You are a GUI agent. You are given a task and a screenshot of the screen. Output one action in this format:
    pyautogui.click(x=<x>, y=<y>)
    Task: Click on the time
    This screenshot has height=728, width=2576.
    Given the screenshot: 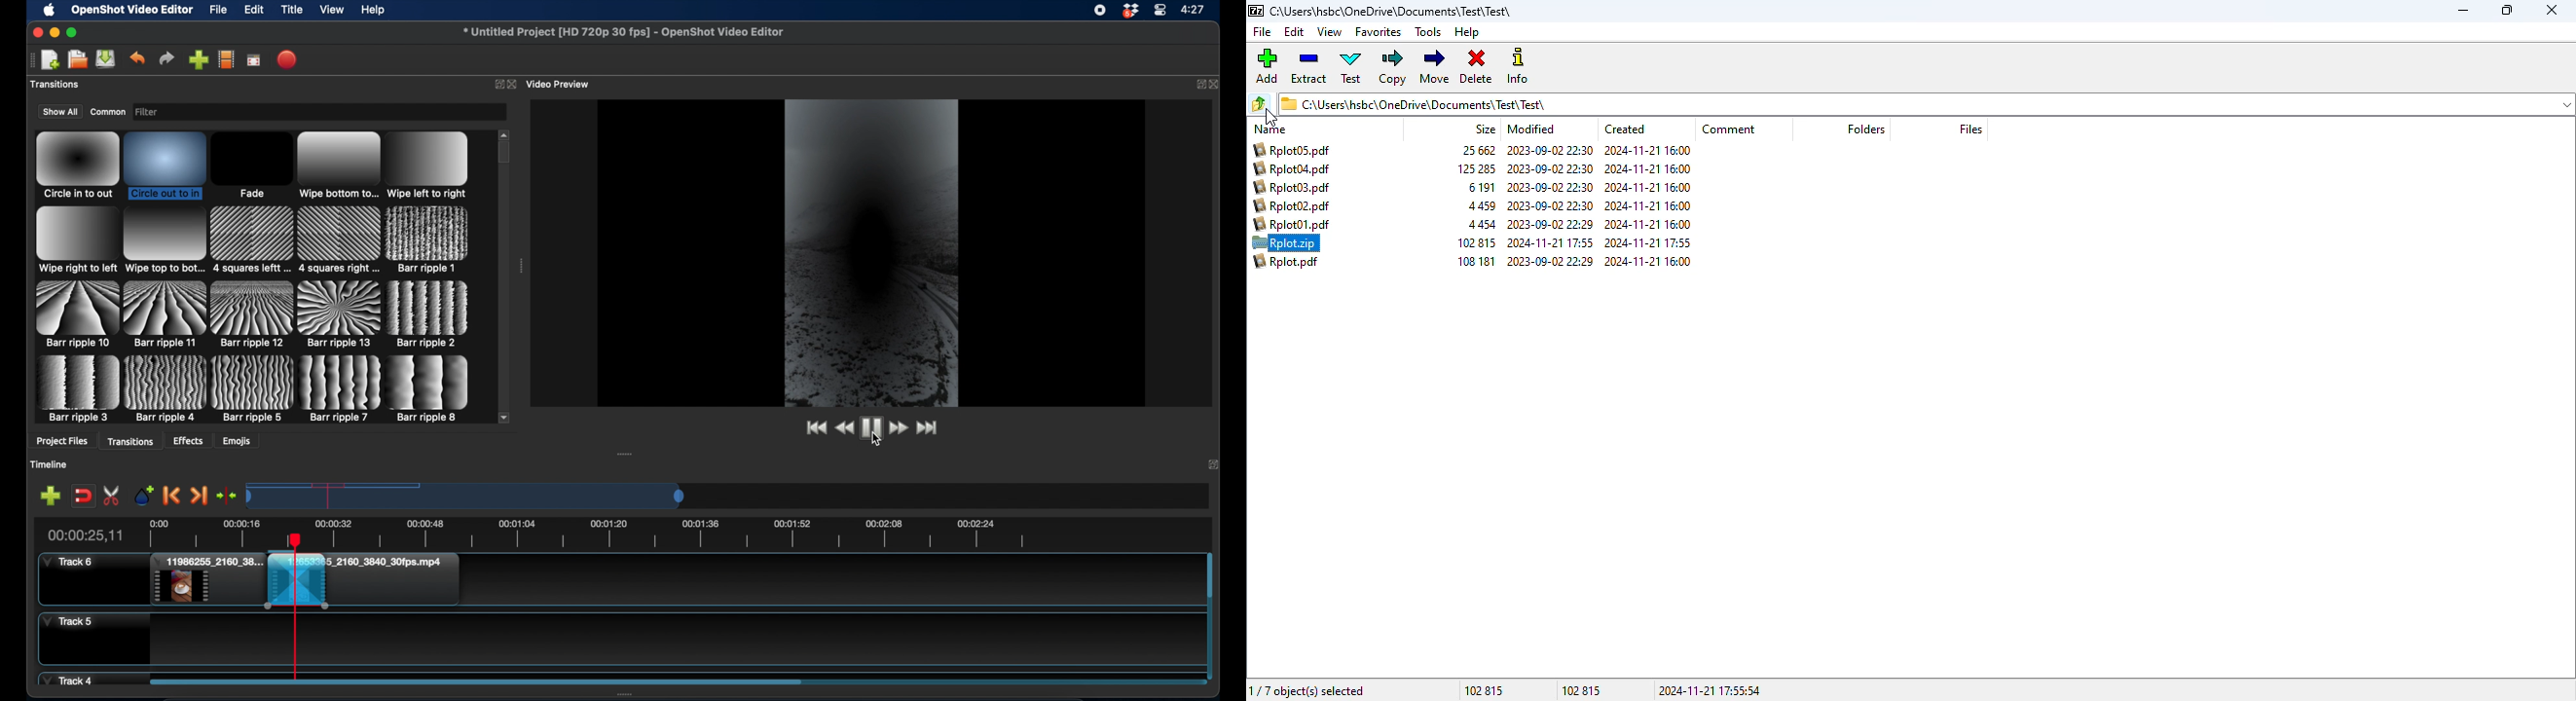 What is the action you would take?
    pyautogui.click(x=1195, y=8)
    